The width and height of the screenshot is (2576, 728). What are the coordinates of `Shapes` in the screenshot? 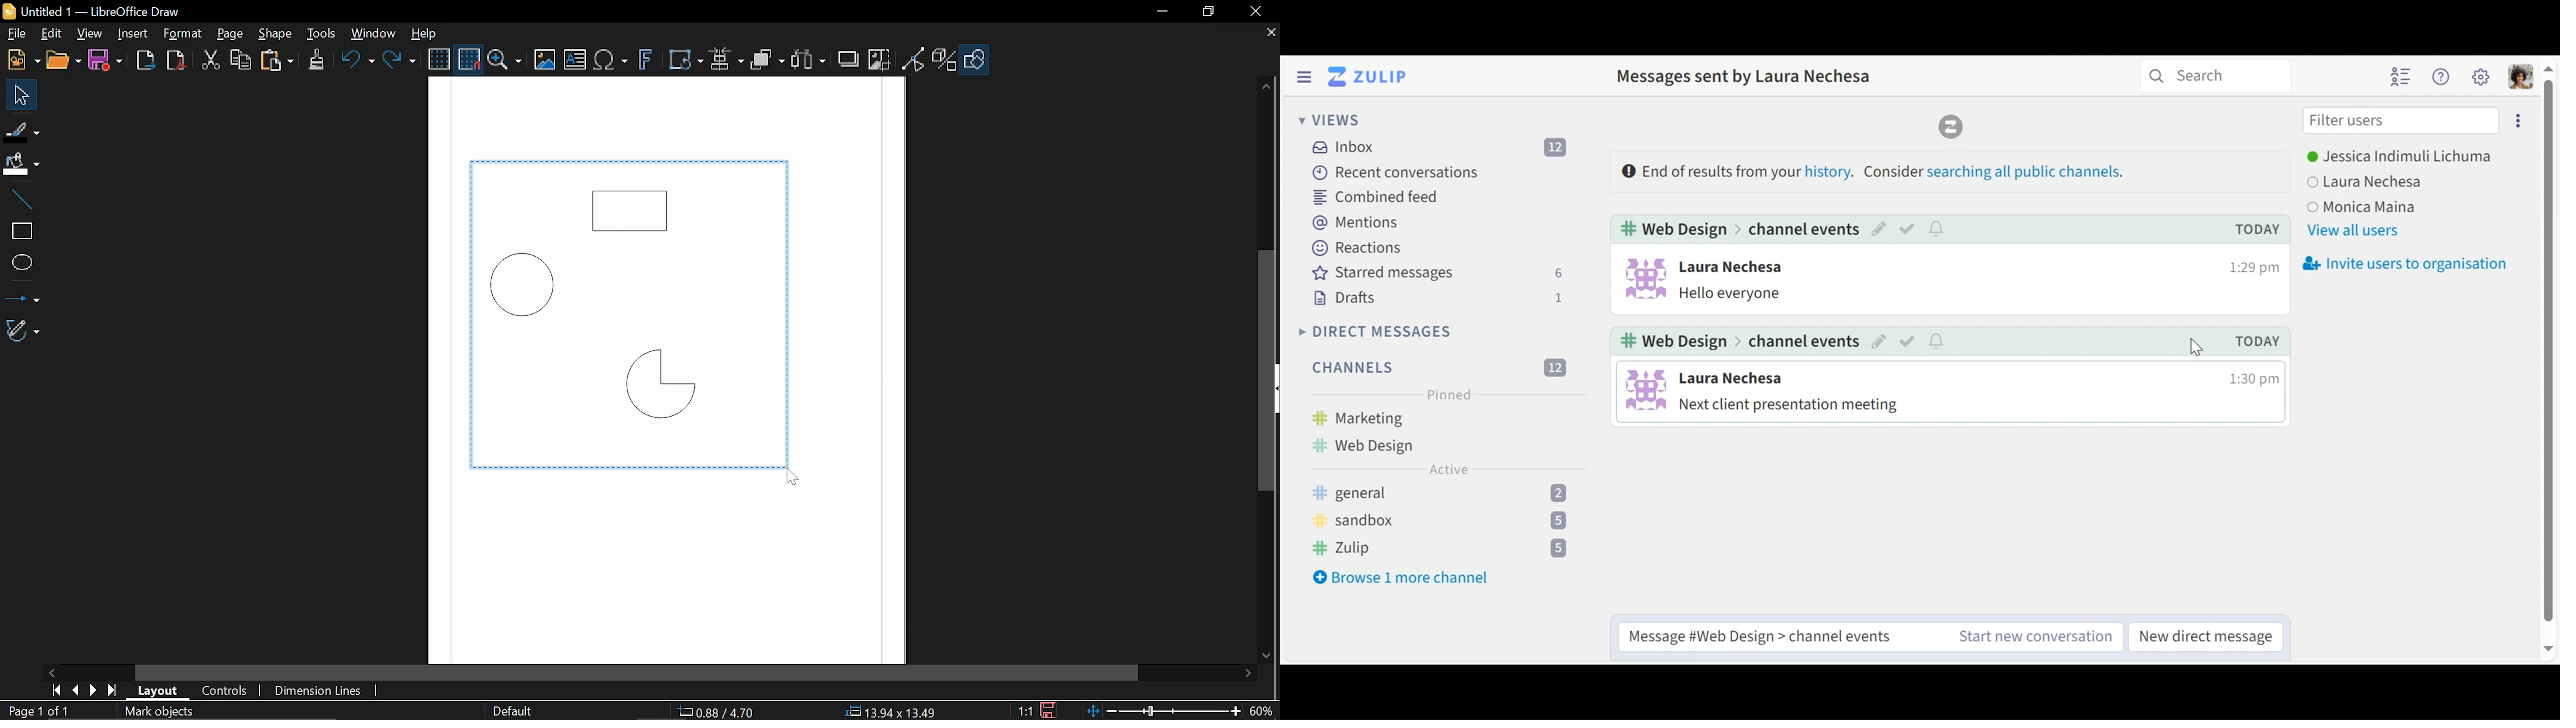 It's located at (975, 60).